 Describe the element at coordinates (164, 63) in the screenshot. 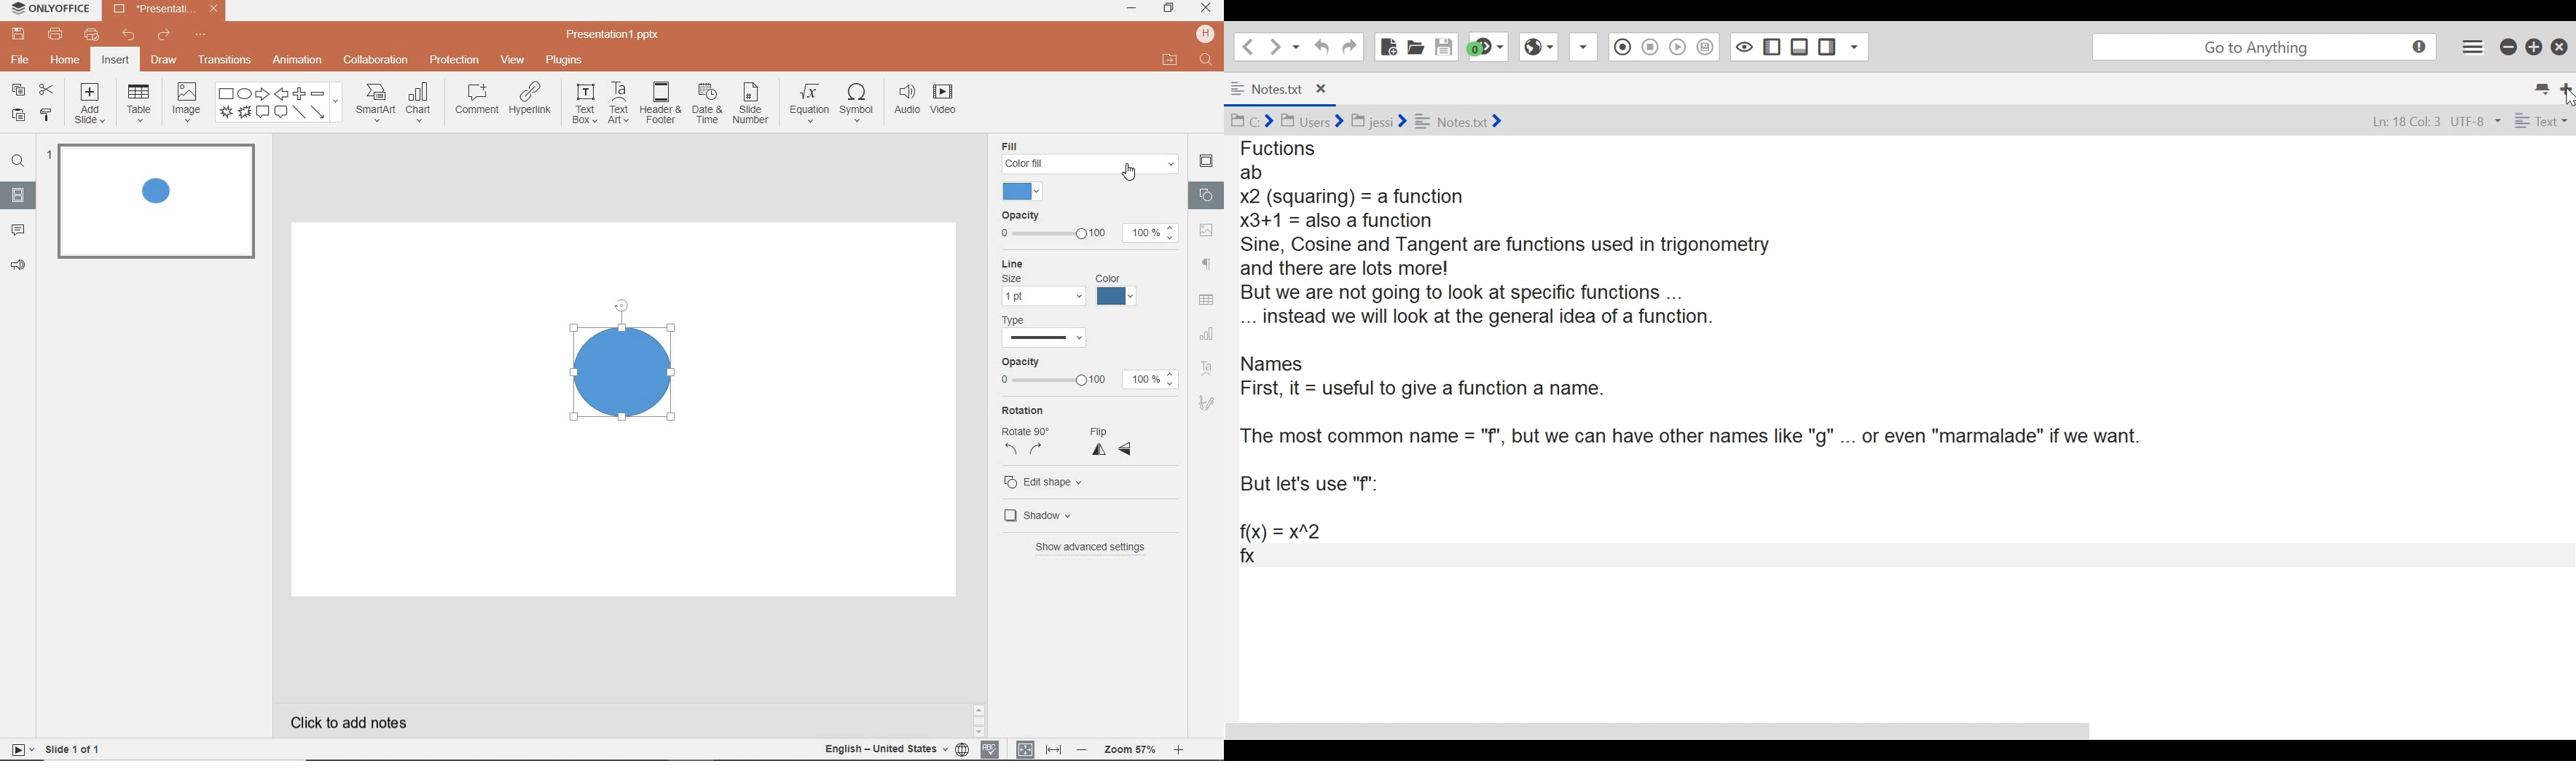

I see `draw` at that location.